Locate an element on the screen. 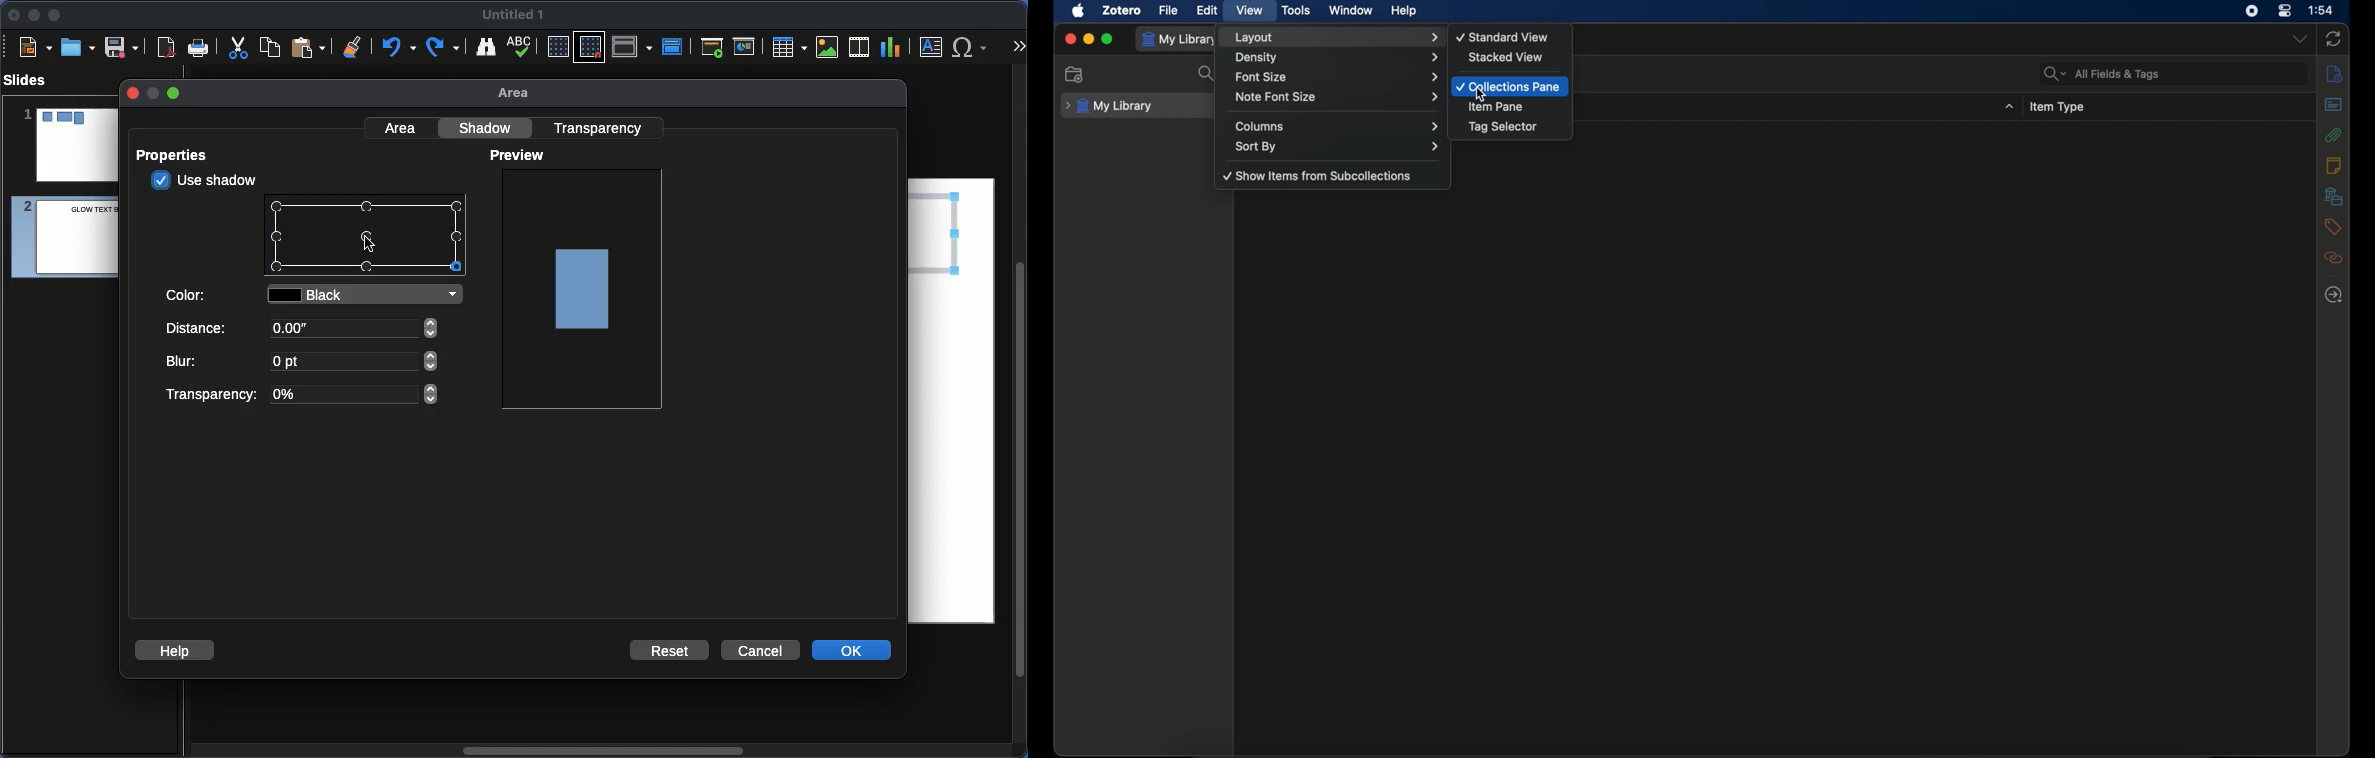 The image size is (2380, 784). Find is located at coordinates (485, 46).